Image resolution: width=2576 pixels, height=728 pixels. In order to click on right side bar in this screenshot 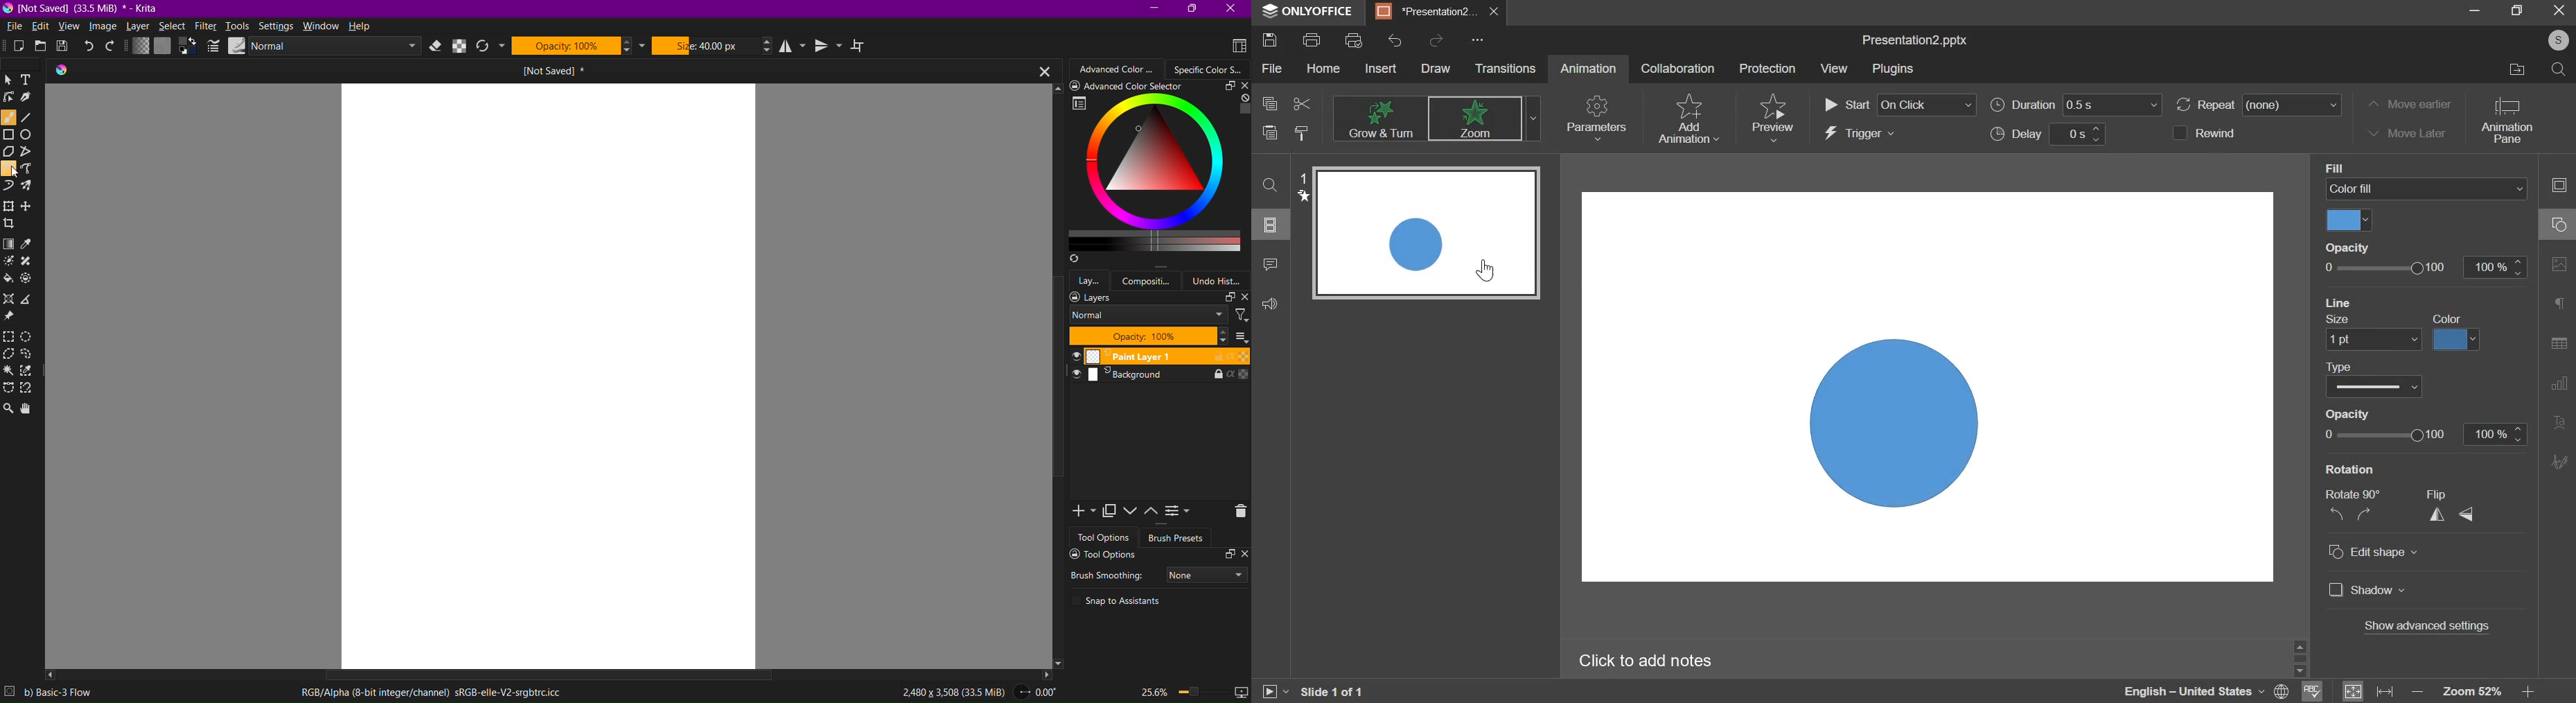, I will do `click(2556, 323)`.